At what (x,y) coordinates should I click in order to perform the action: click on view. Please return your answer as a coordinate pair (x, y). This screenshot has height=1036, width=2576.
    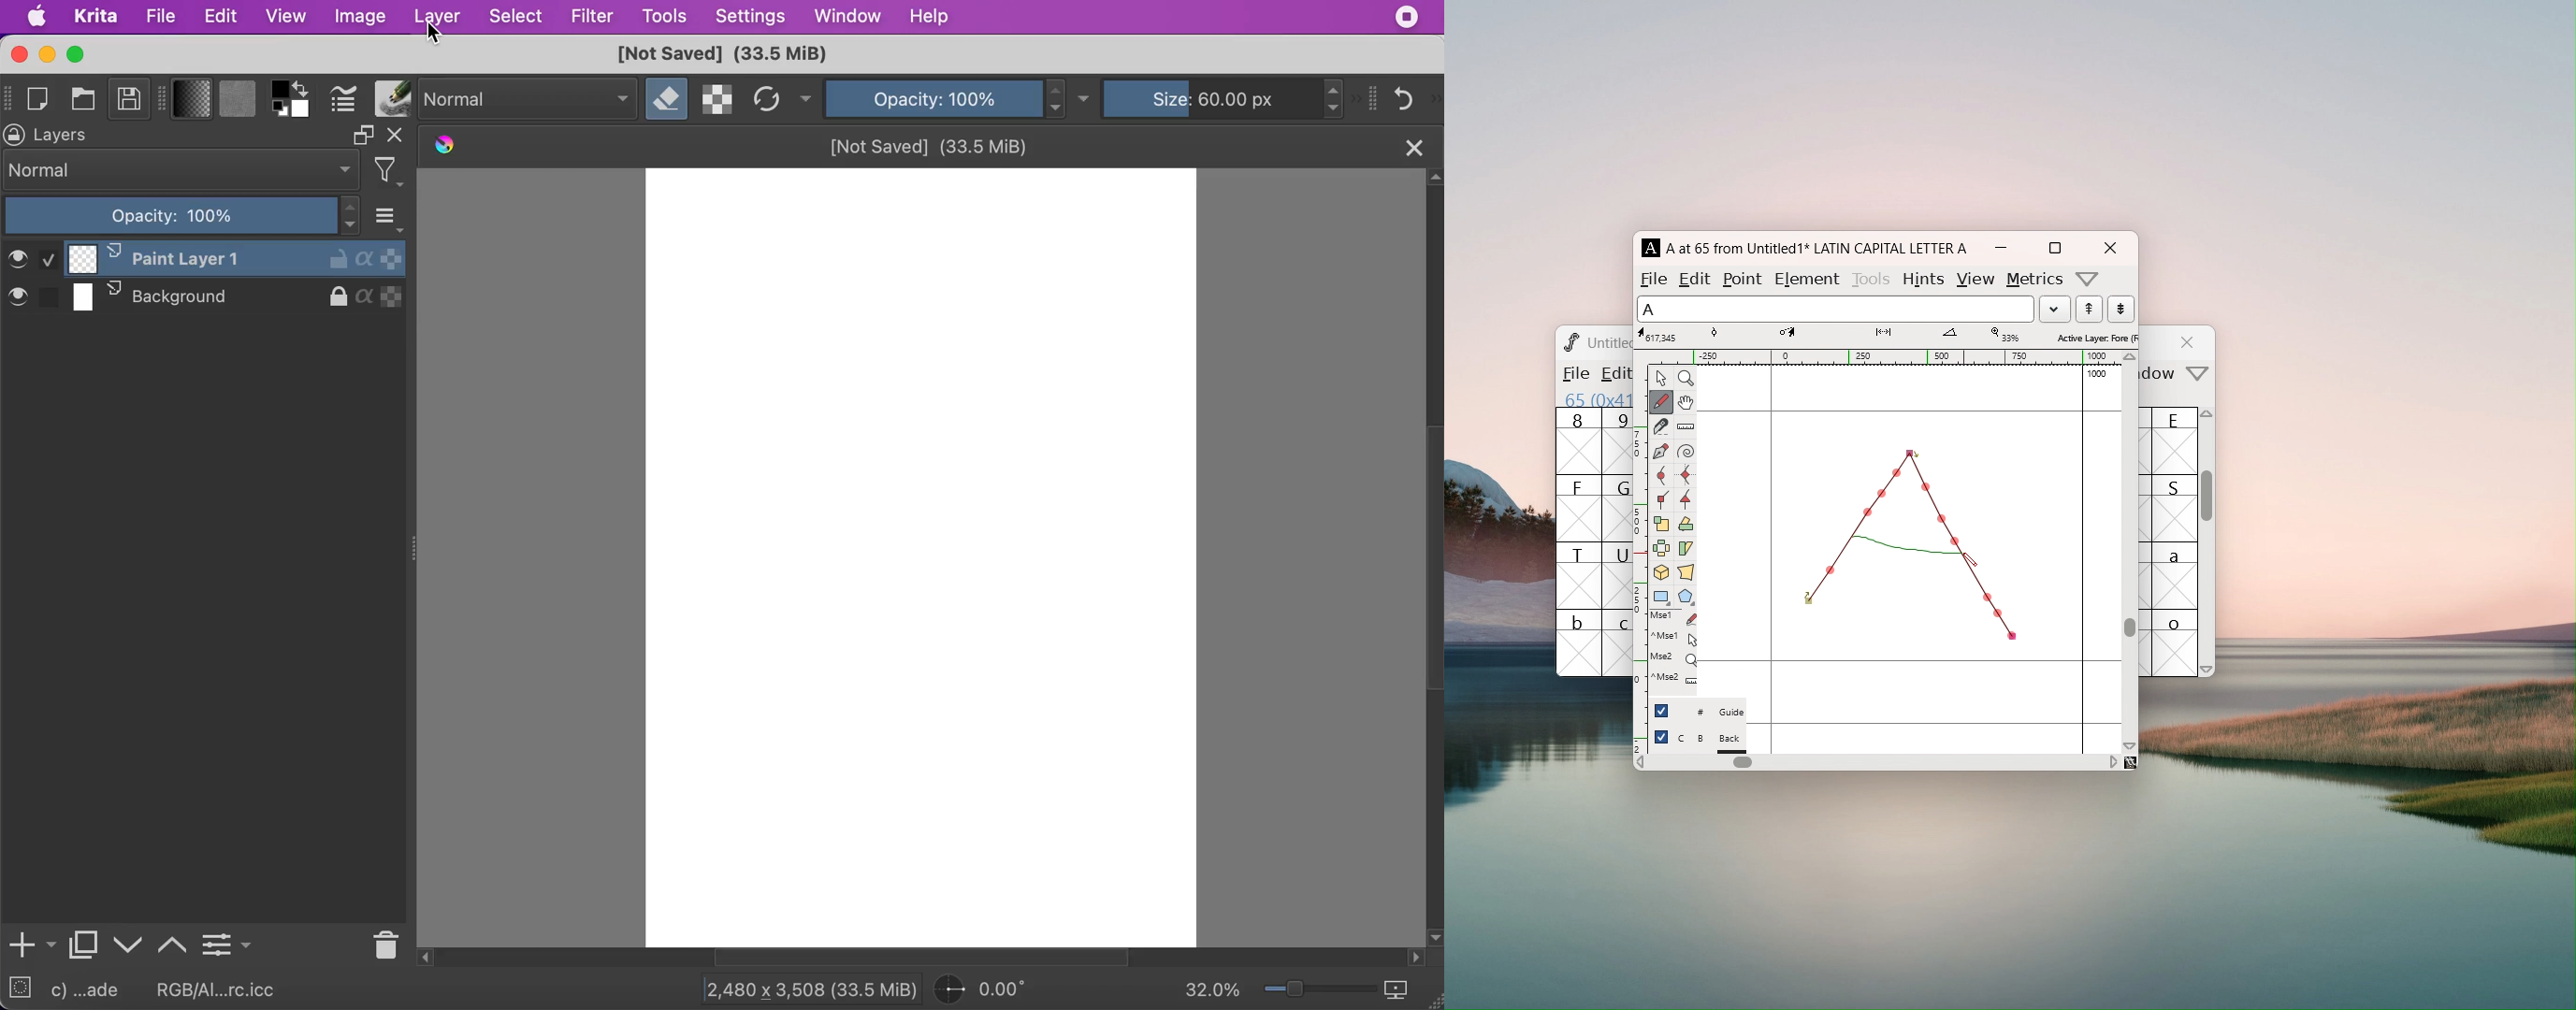
    Looking at the image, I should click on (1975, 280).